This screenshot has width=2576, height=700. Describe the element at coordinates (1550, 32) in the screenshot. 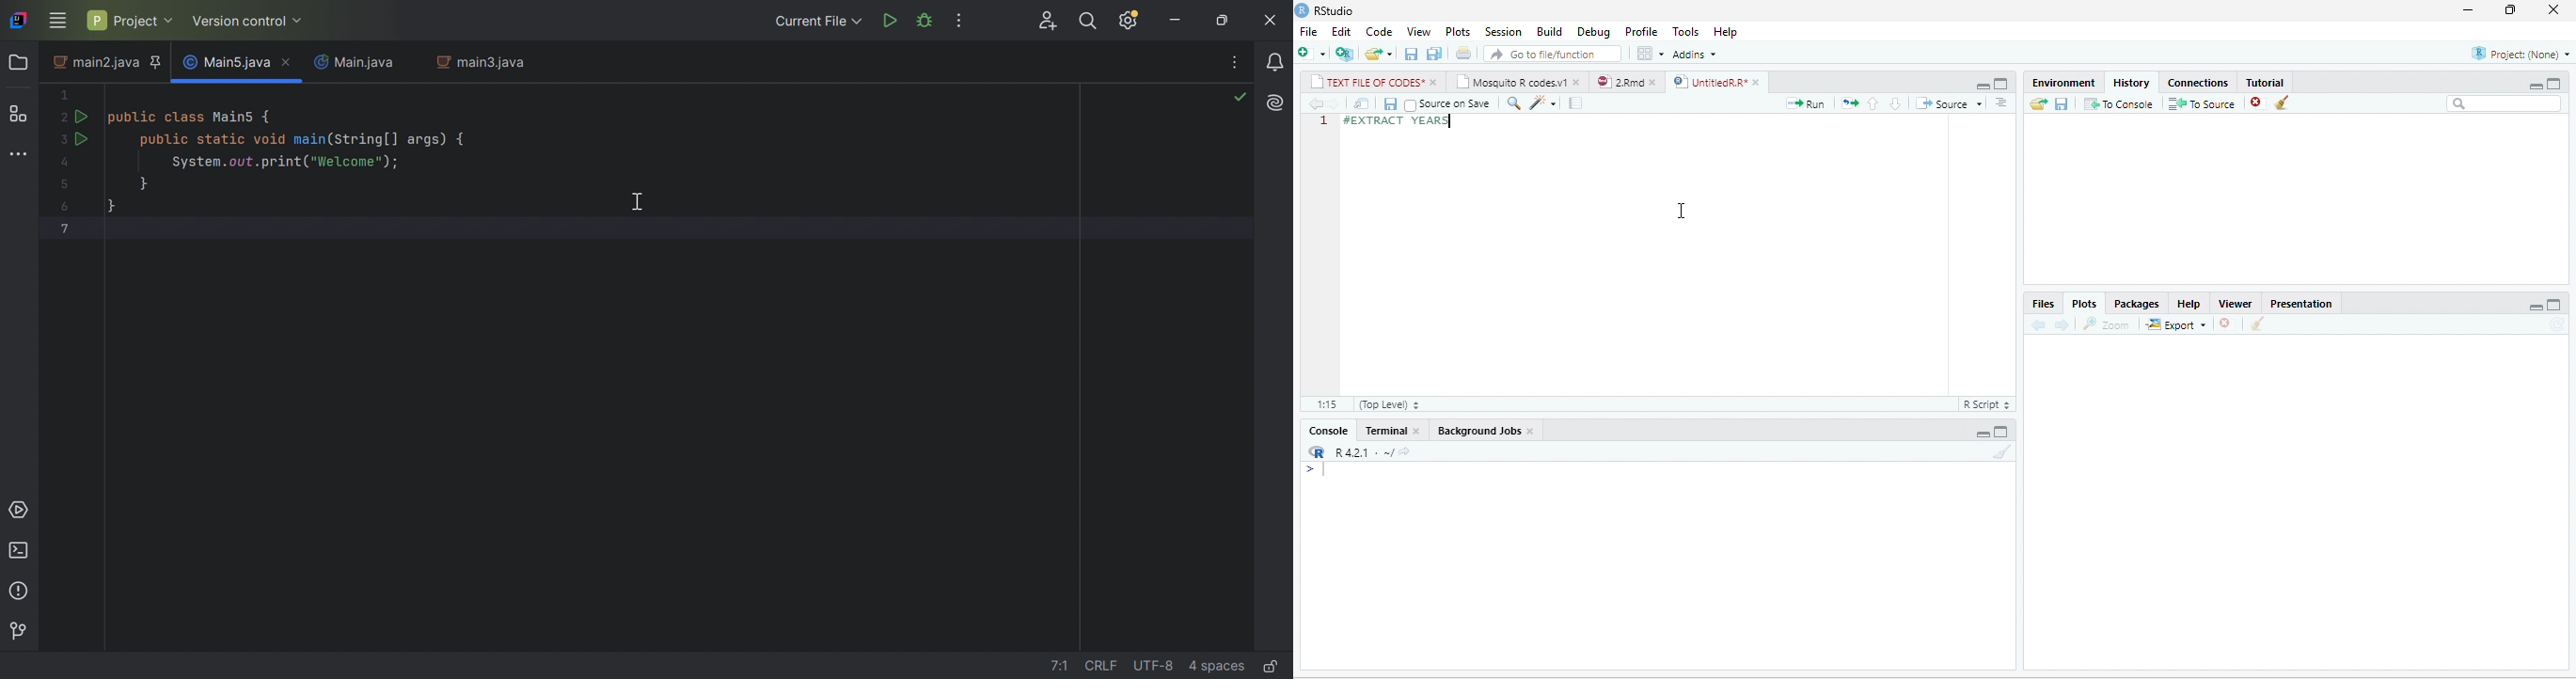

I see `Build` at that location.